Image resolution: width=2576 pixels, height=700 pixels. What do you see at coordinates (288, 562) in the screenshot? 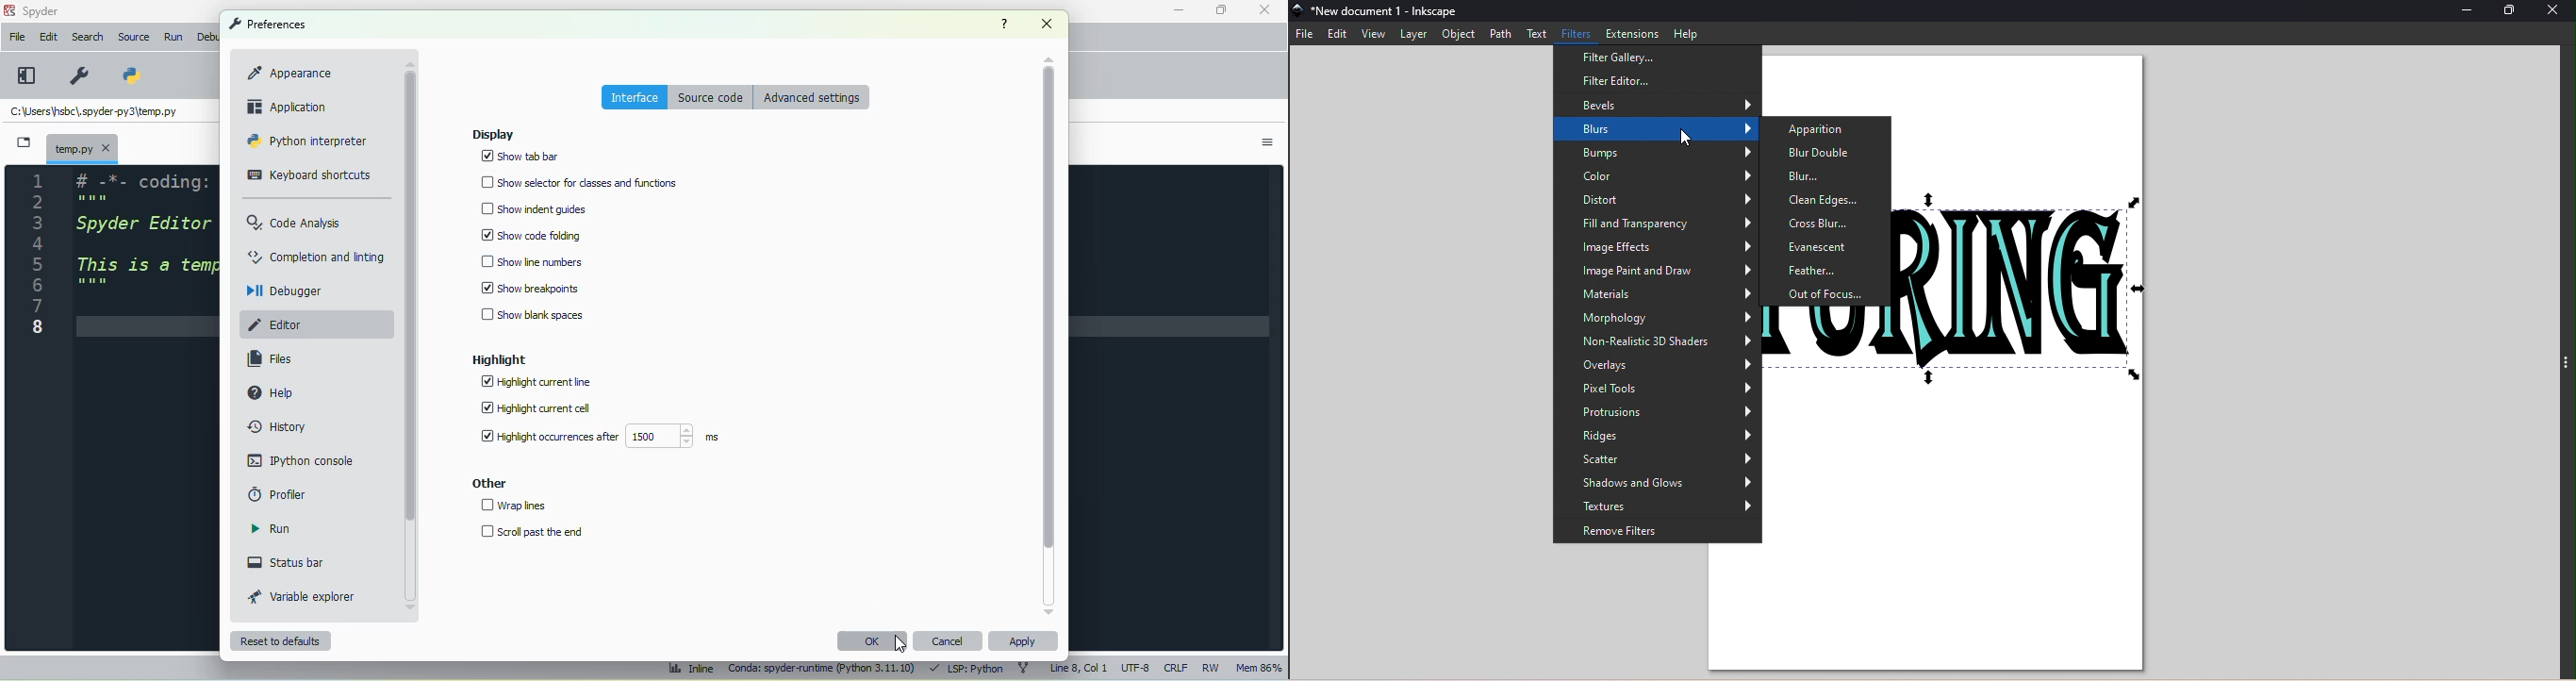
I see `status bar` at bounding box center [288, 562].